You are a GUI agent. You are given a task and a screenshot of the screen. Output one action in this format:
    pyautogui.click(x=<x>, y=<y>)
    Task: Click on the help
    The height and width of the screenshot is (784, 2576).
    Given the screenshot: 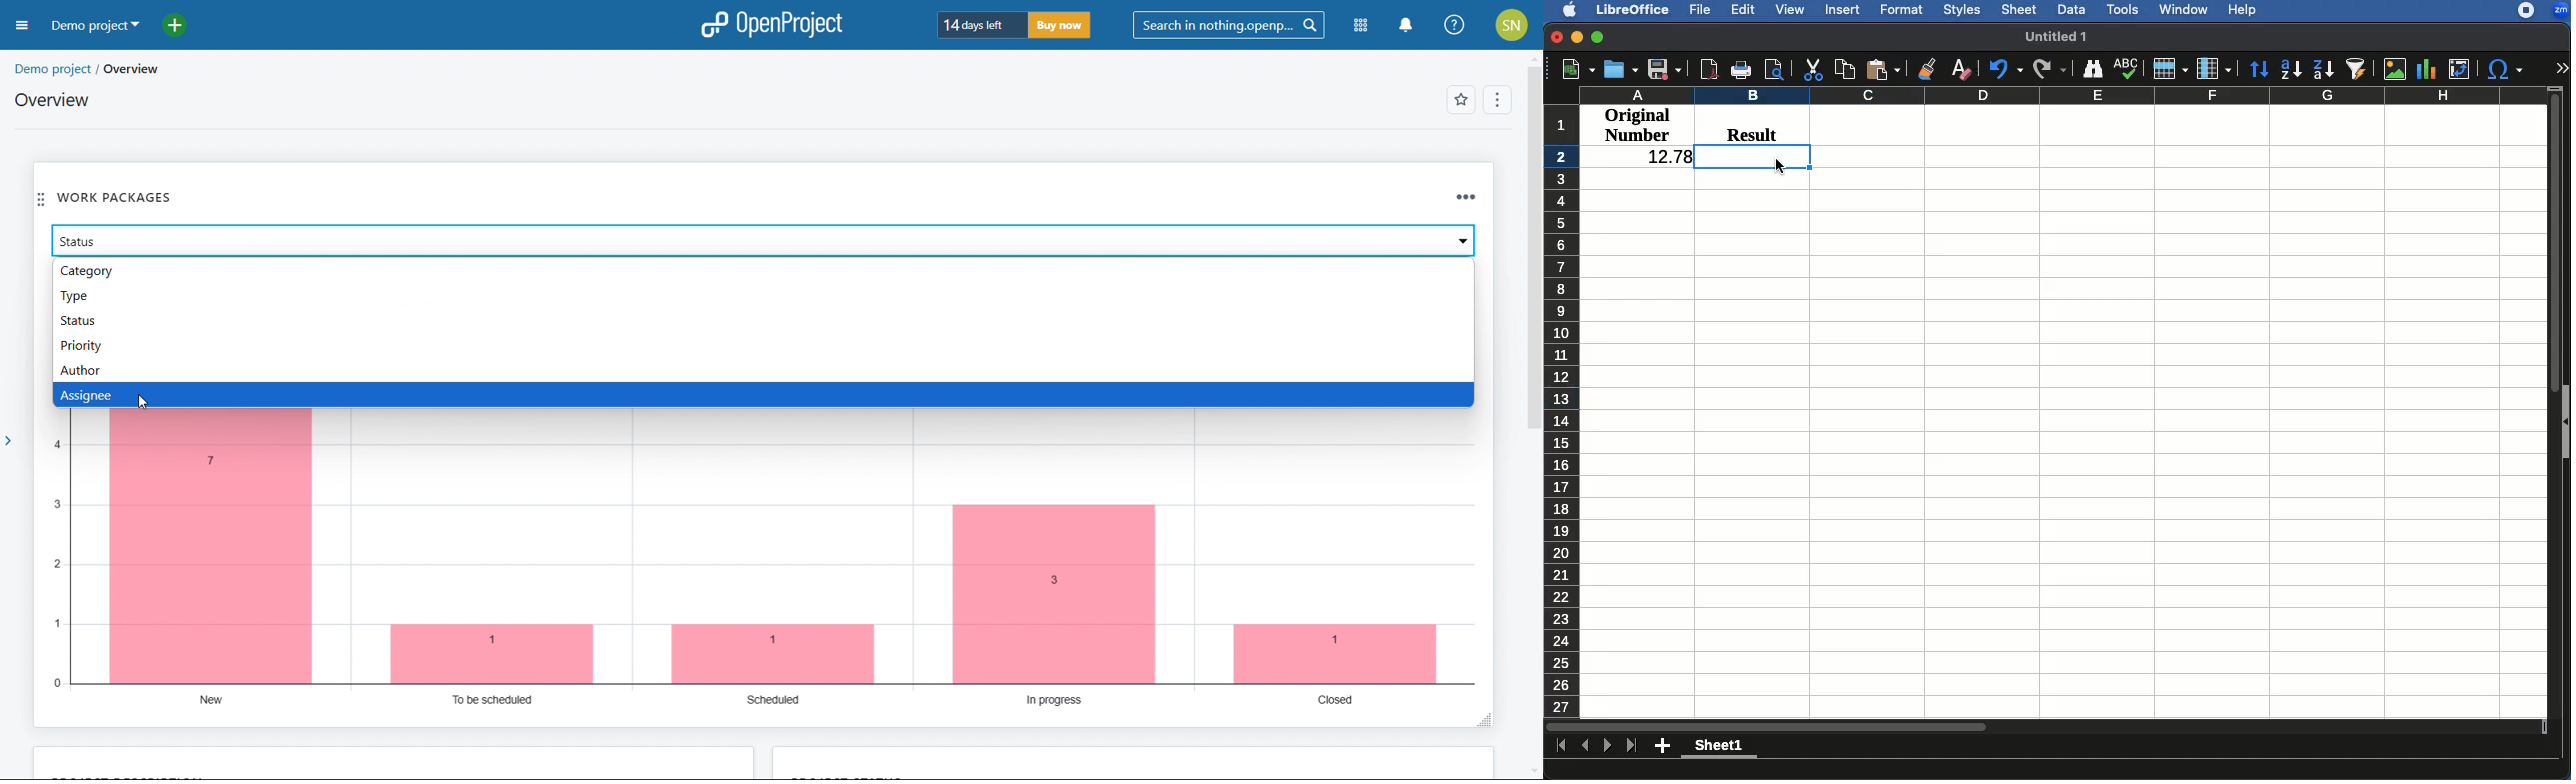 What is the action you would take?
    pyautogui.click(x=1455, y=25)
    